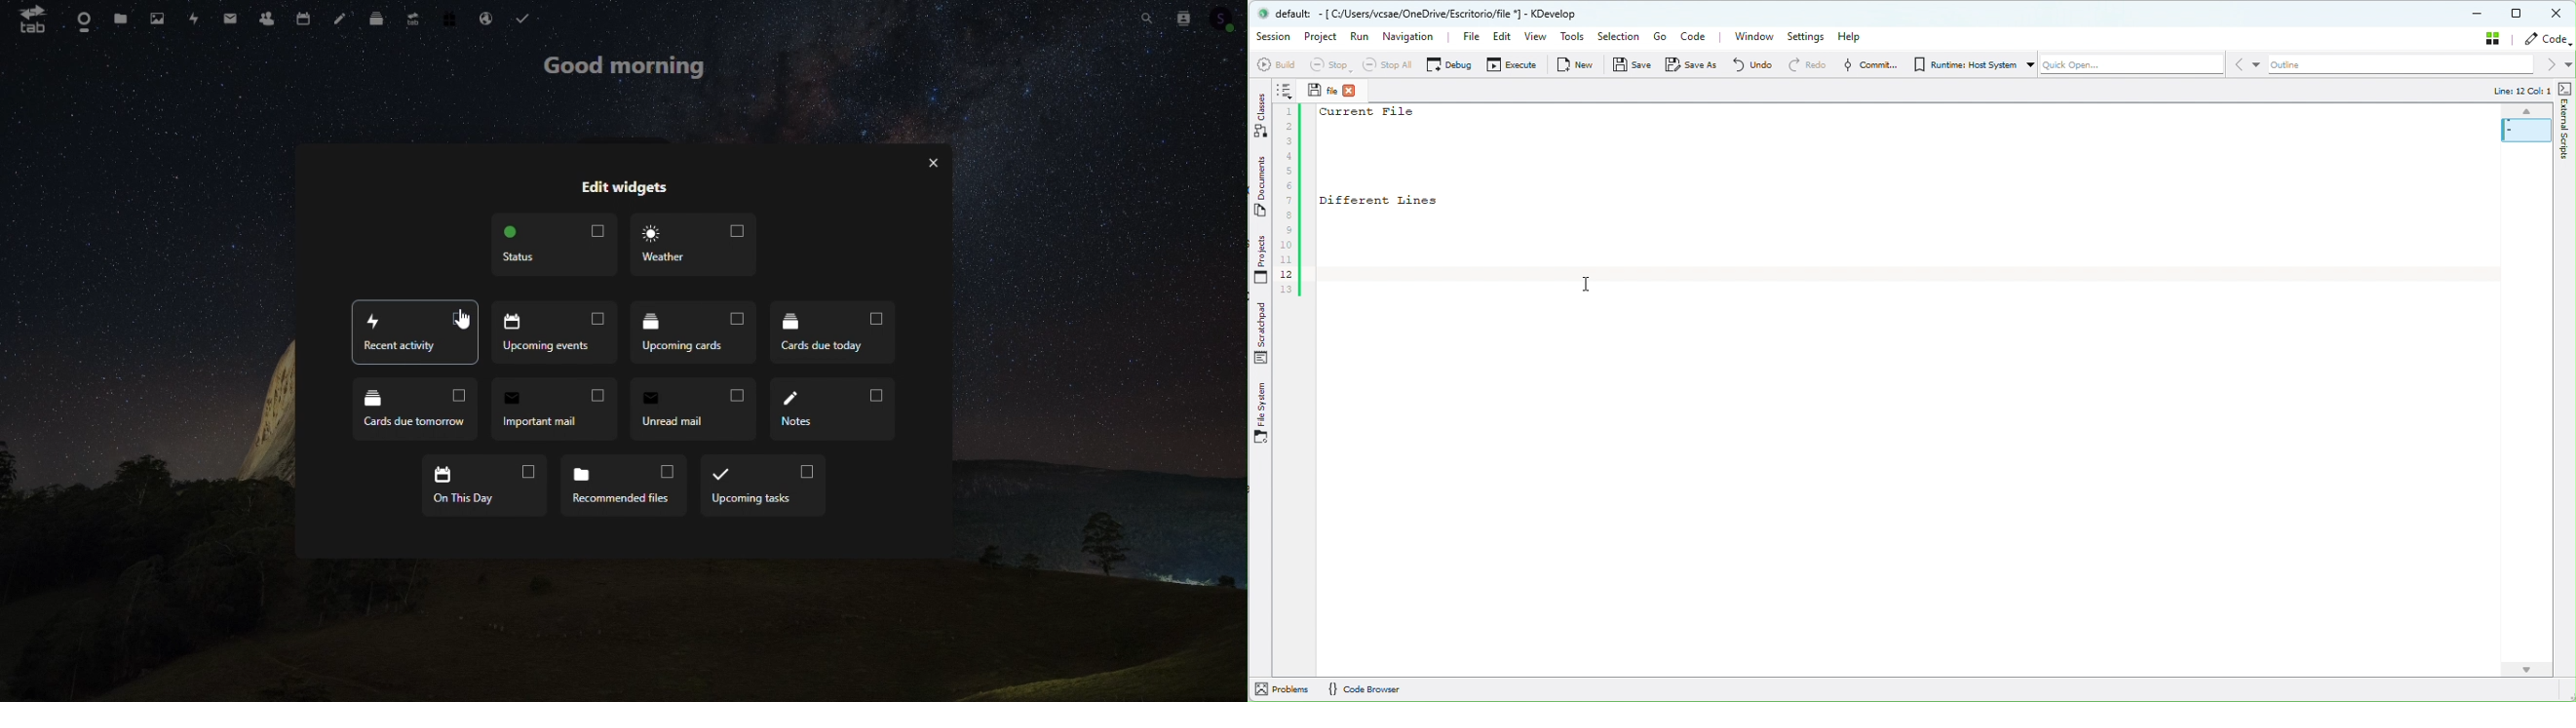 The width and height of the screenshot is (2576, 728). Describe the element at coordinates (1148, 19) in the screenshot. I see `Search` at that location.